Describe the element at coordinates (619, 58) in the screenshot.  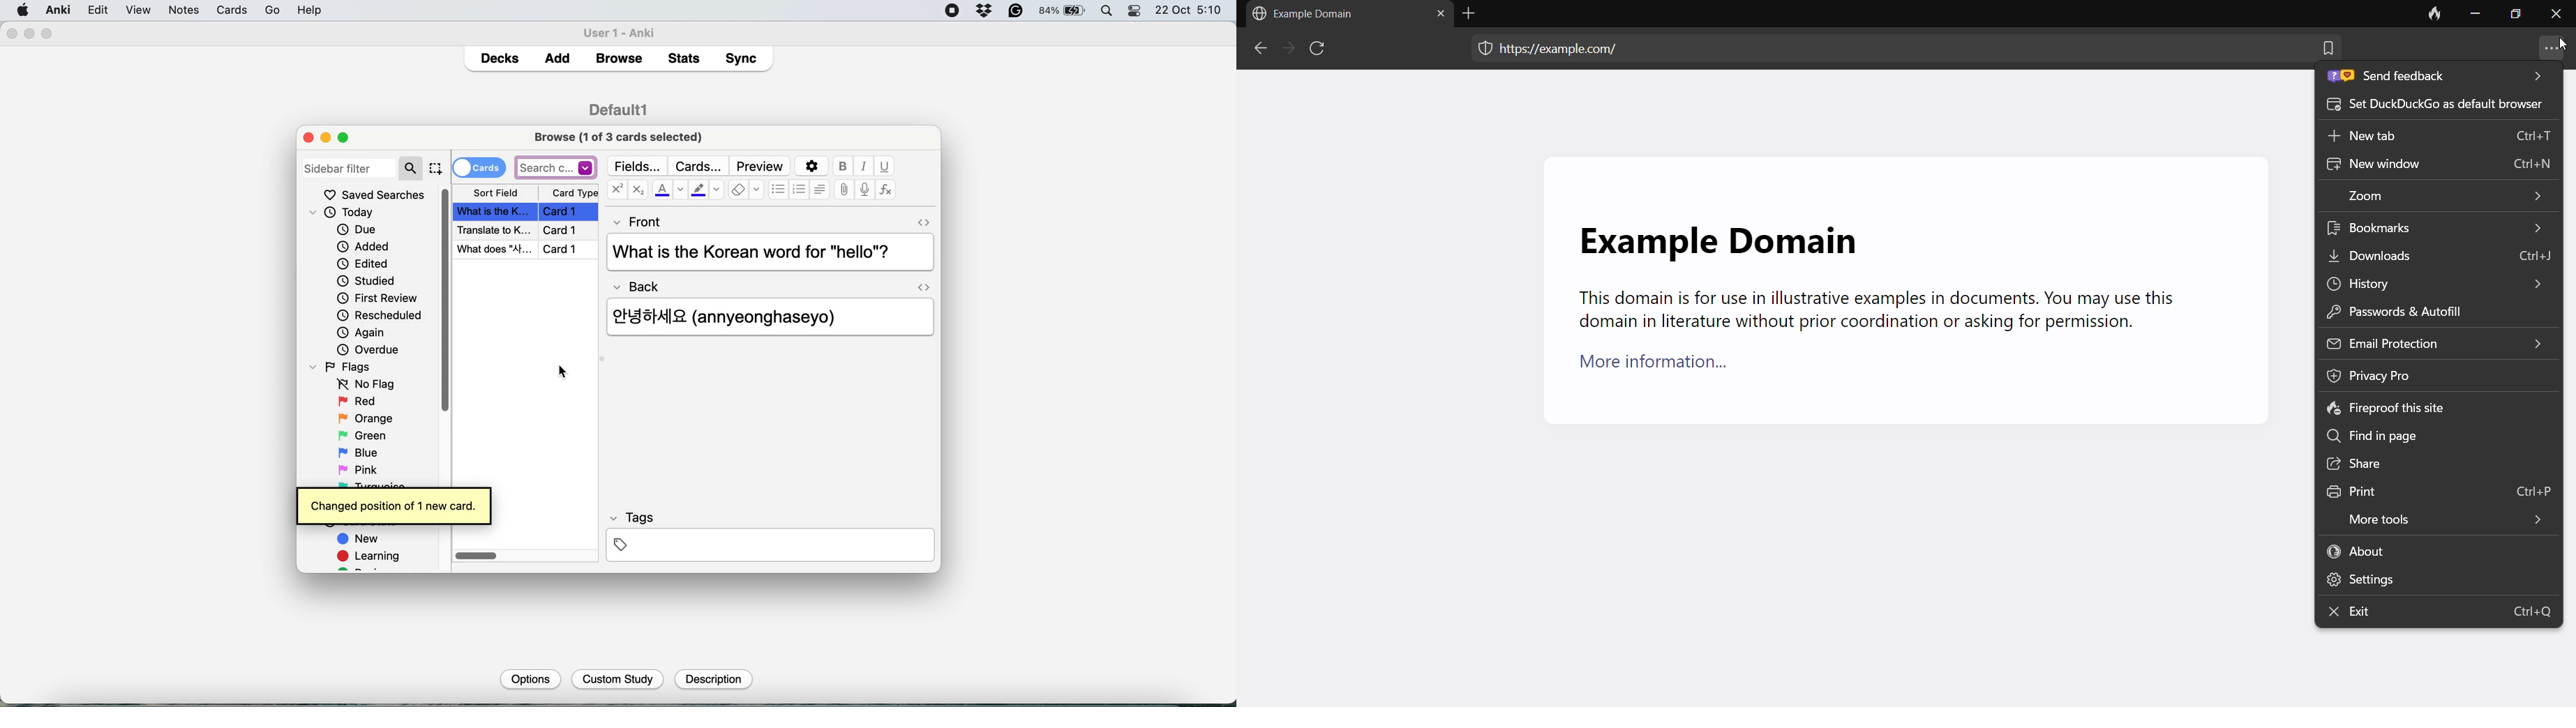
I see `Browse` at that location.